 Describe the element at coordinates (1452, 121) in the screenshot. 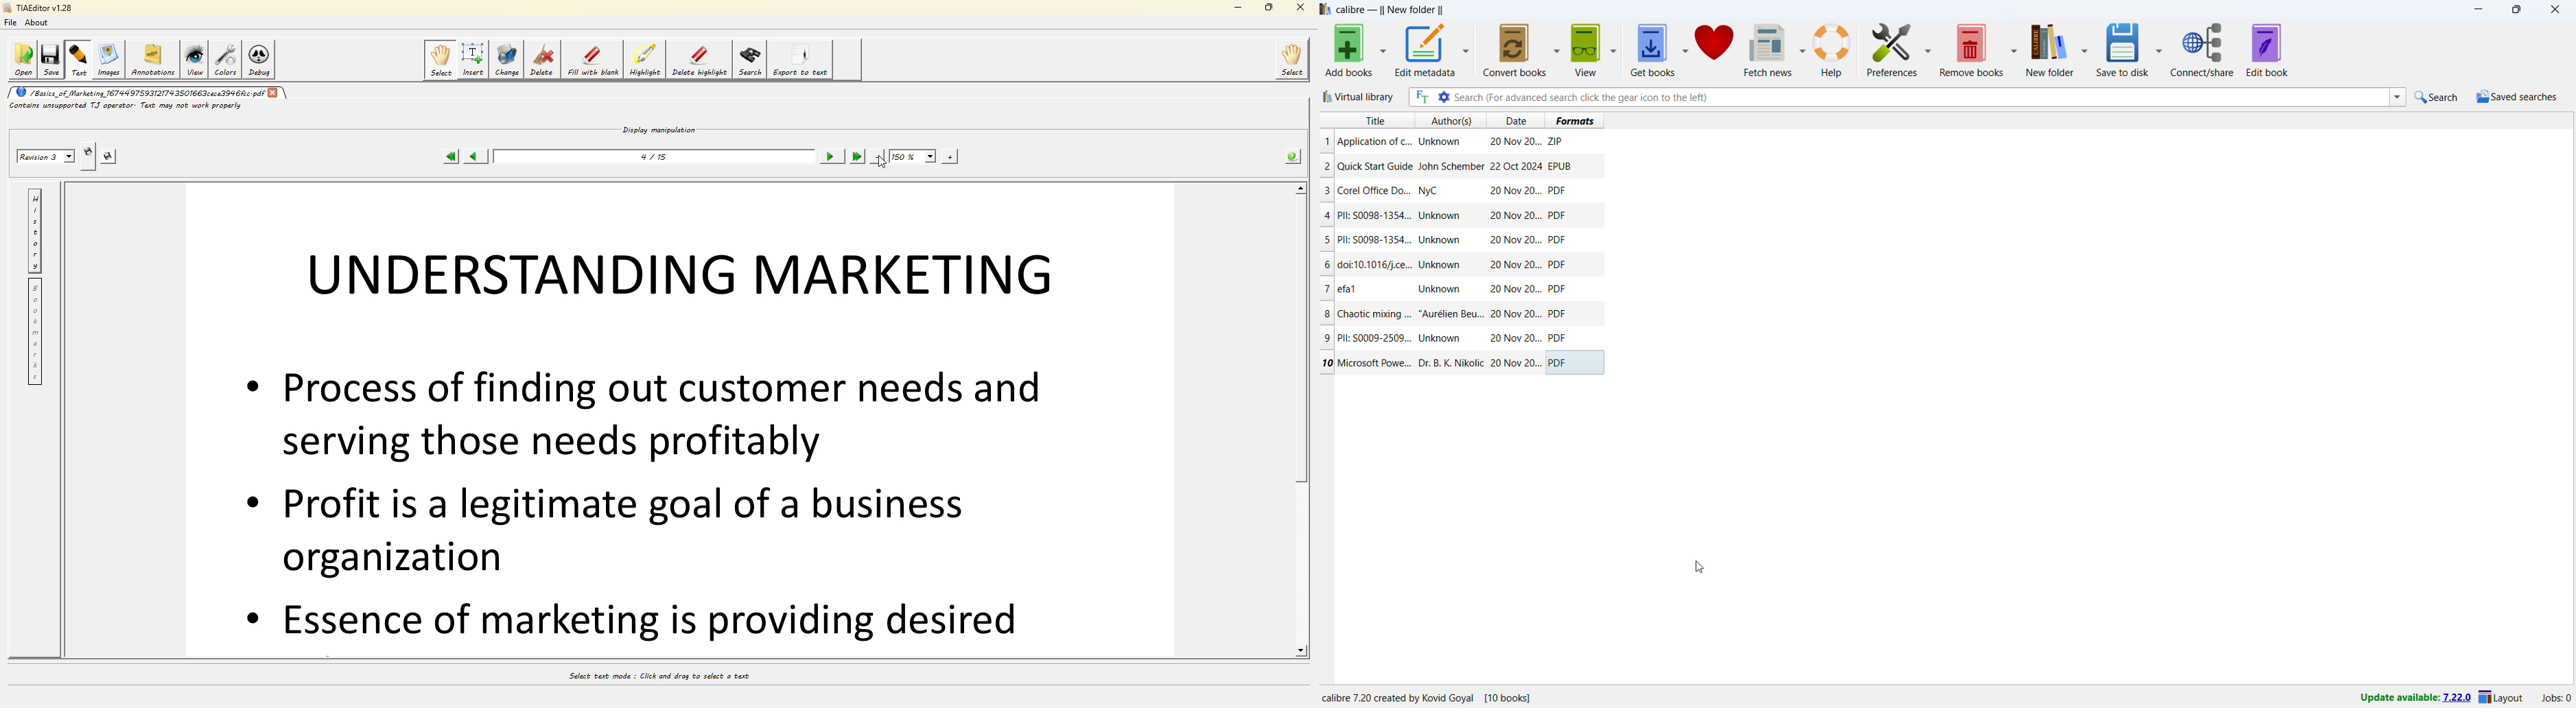

I see `Author(s)` at that location.